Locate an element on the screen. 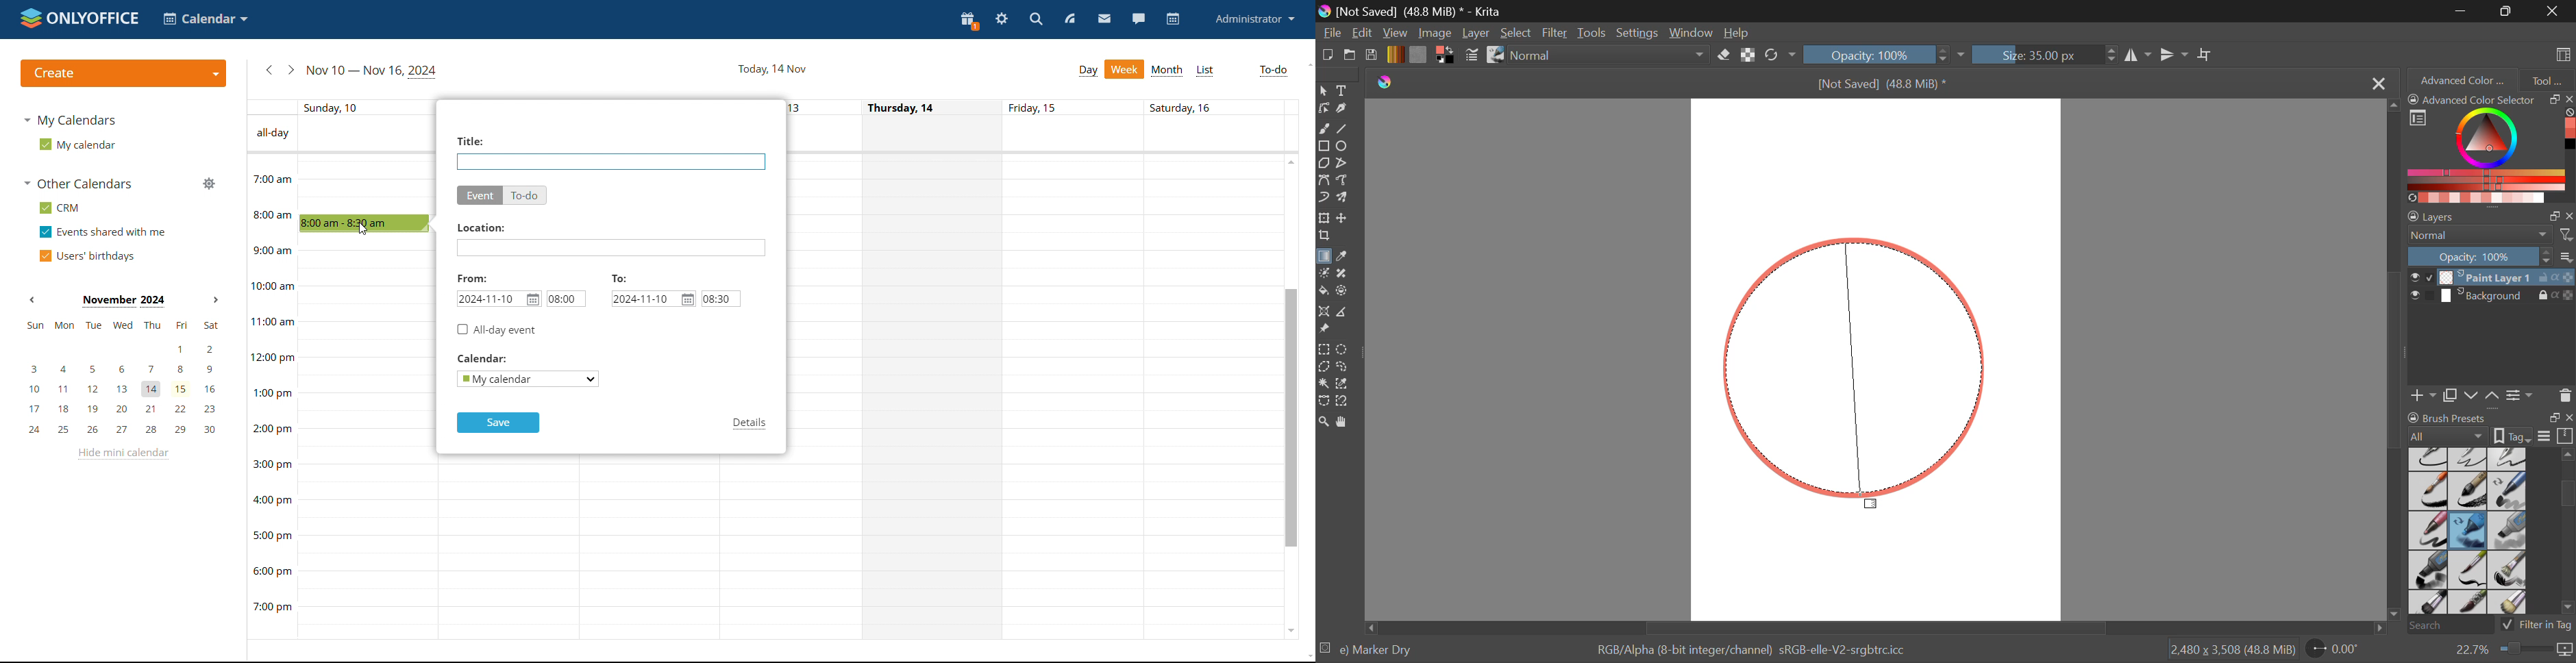 Image resolution: width=2576 pixels, height=672 pixels.  is located at coordinates (1363, 34).